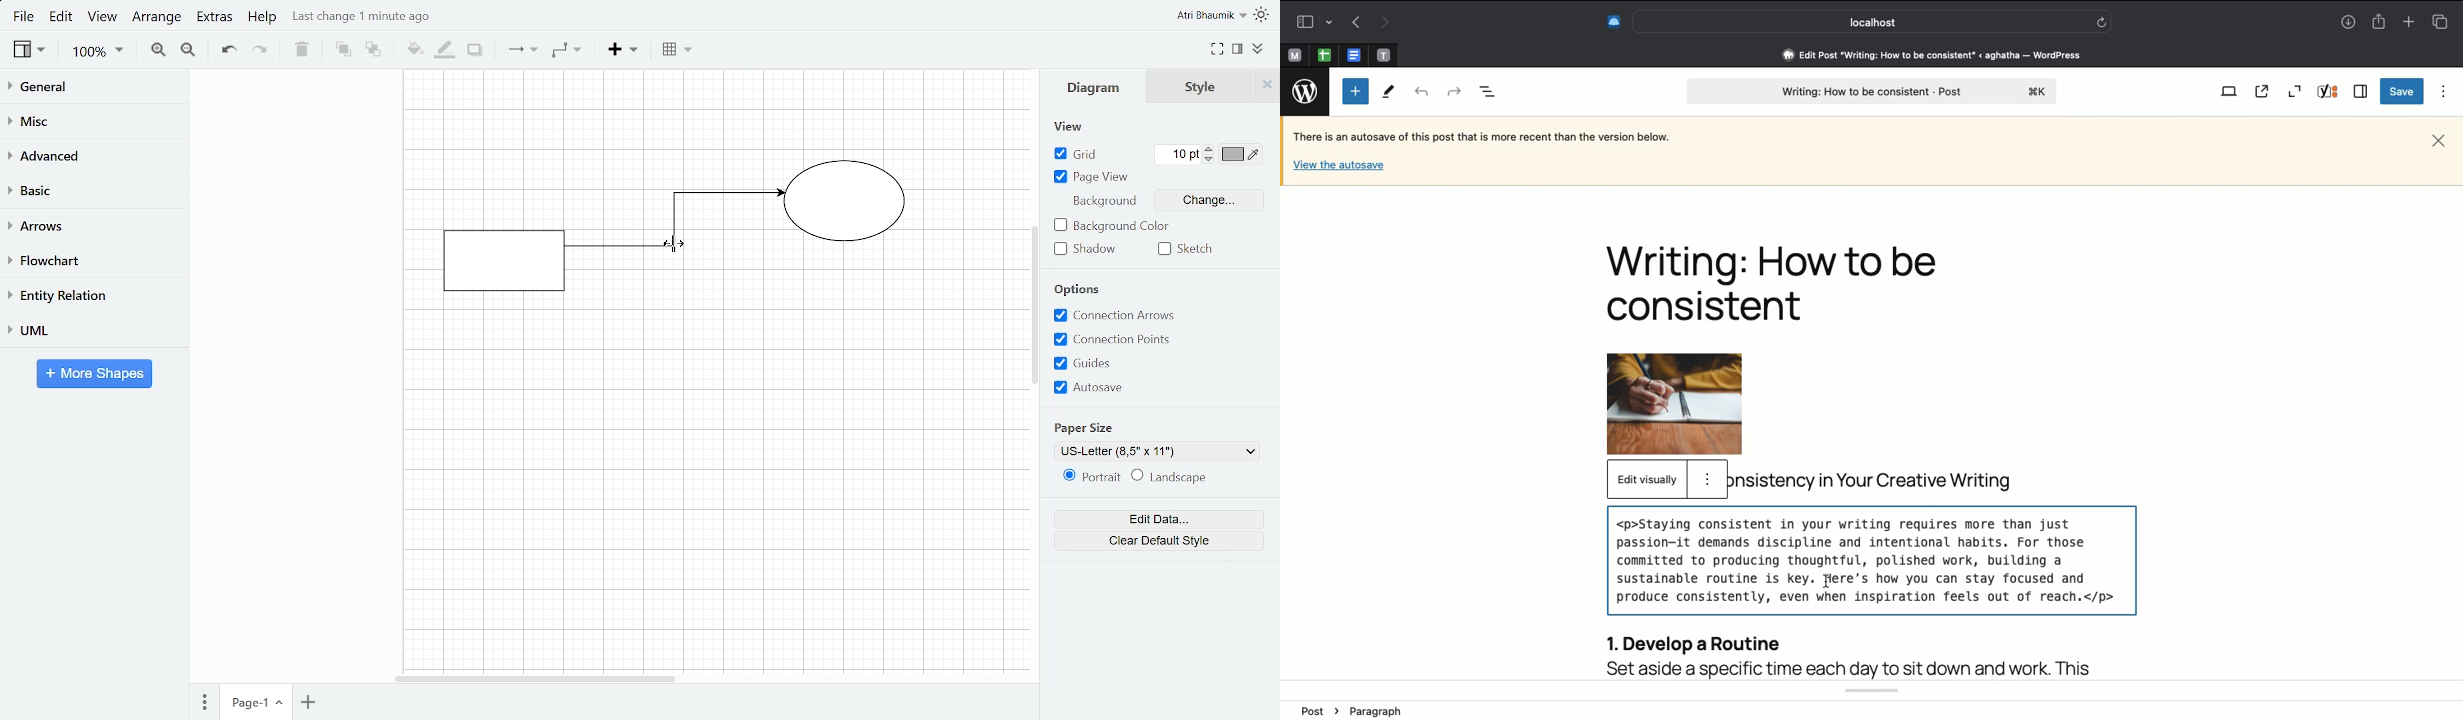  I want to click on Downloads, so click(2348, 23).